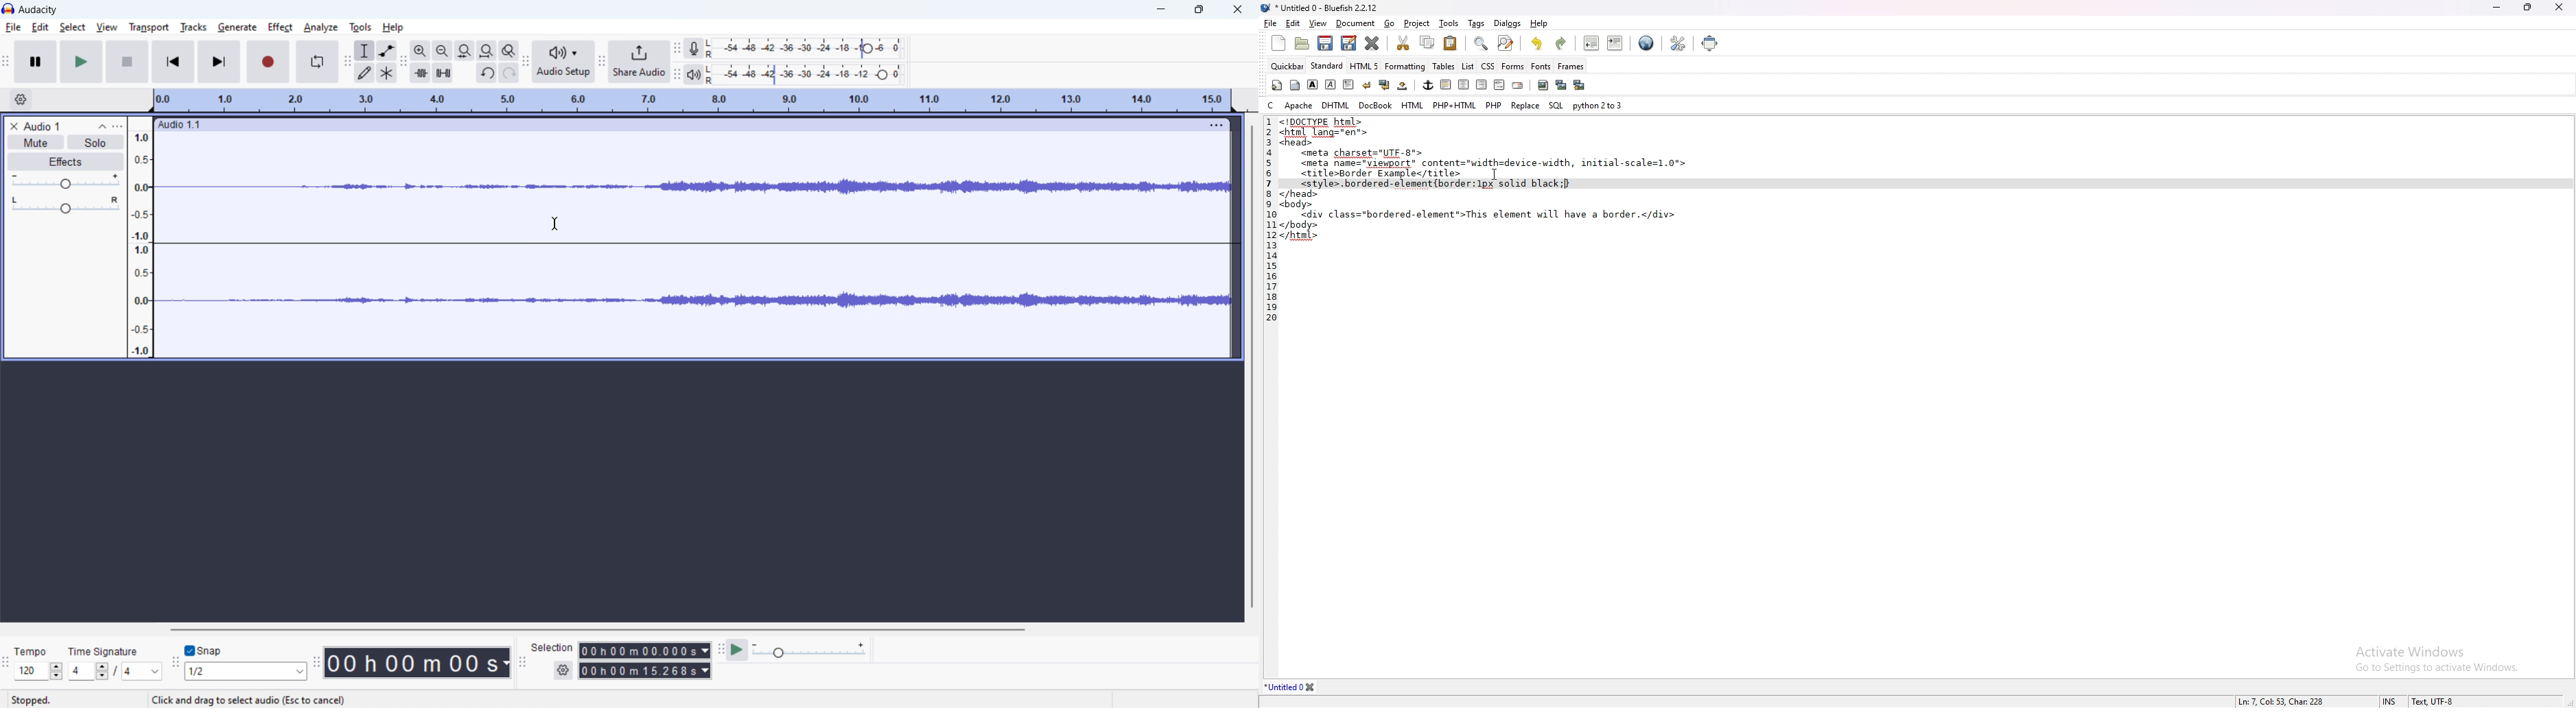  I want to click on waveform, so click(698, 299).